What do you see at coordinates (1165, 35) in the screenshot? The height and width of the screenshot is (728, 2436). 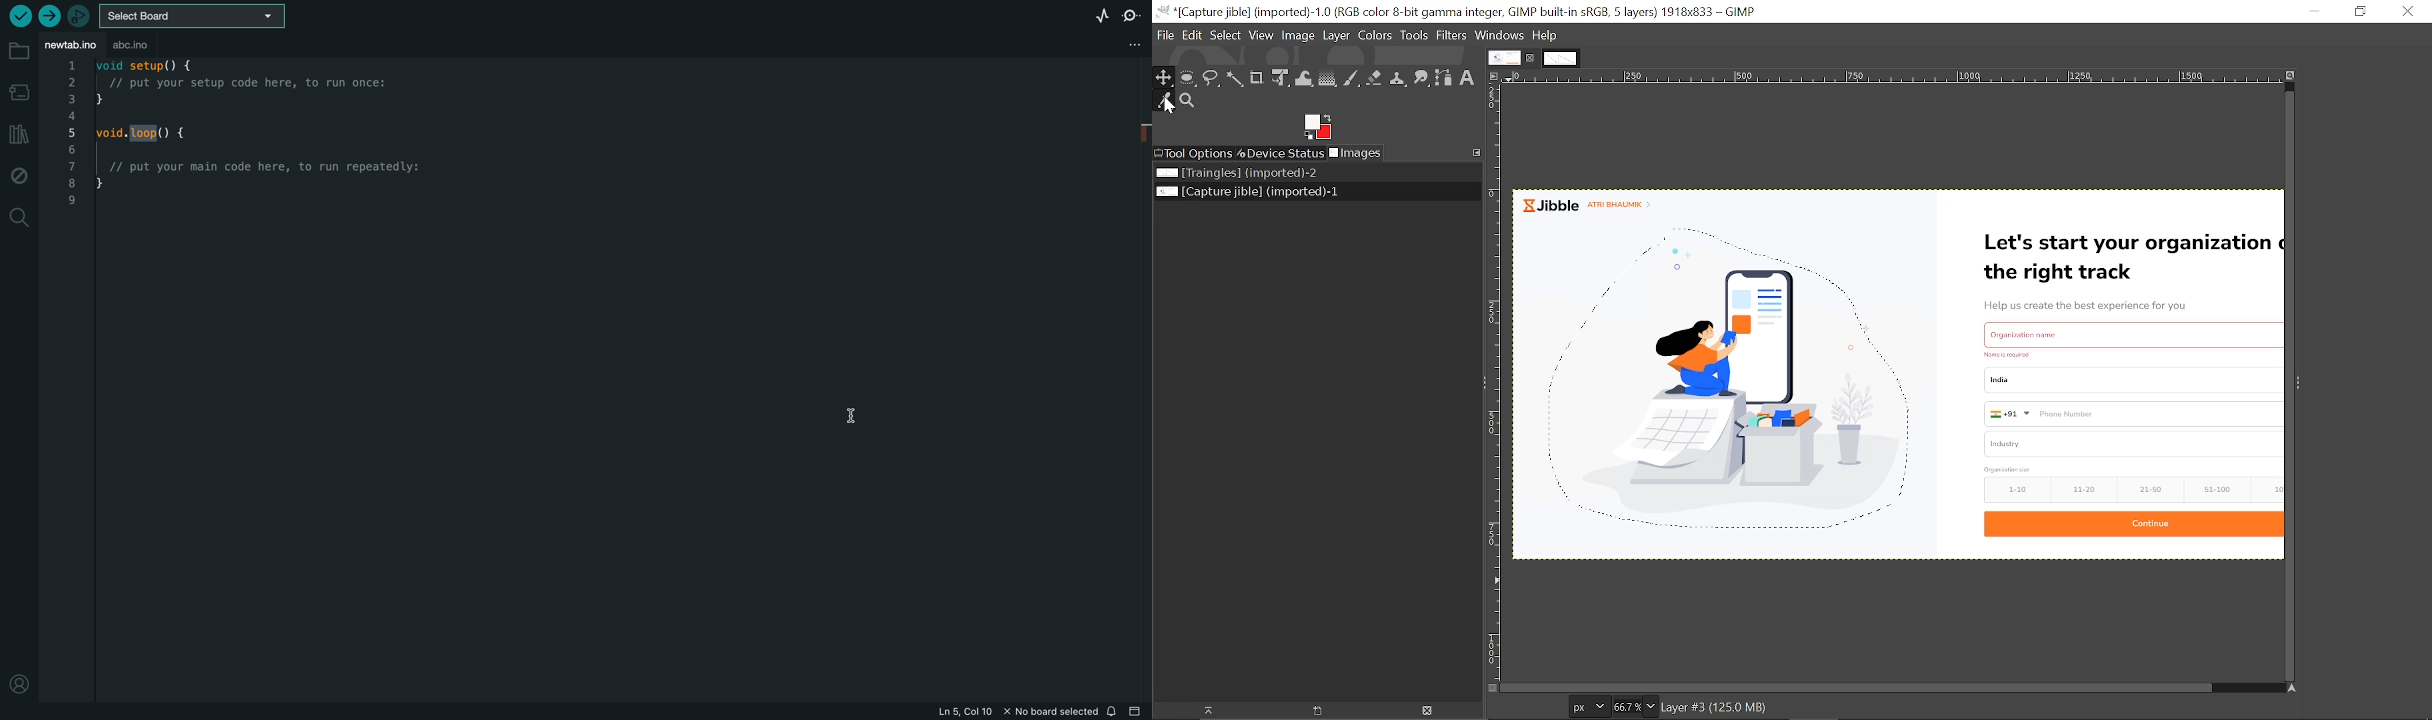 I see `File` at bounding box center [1165, 35].